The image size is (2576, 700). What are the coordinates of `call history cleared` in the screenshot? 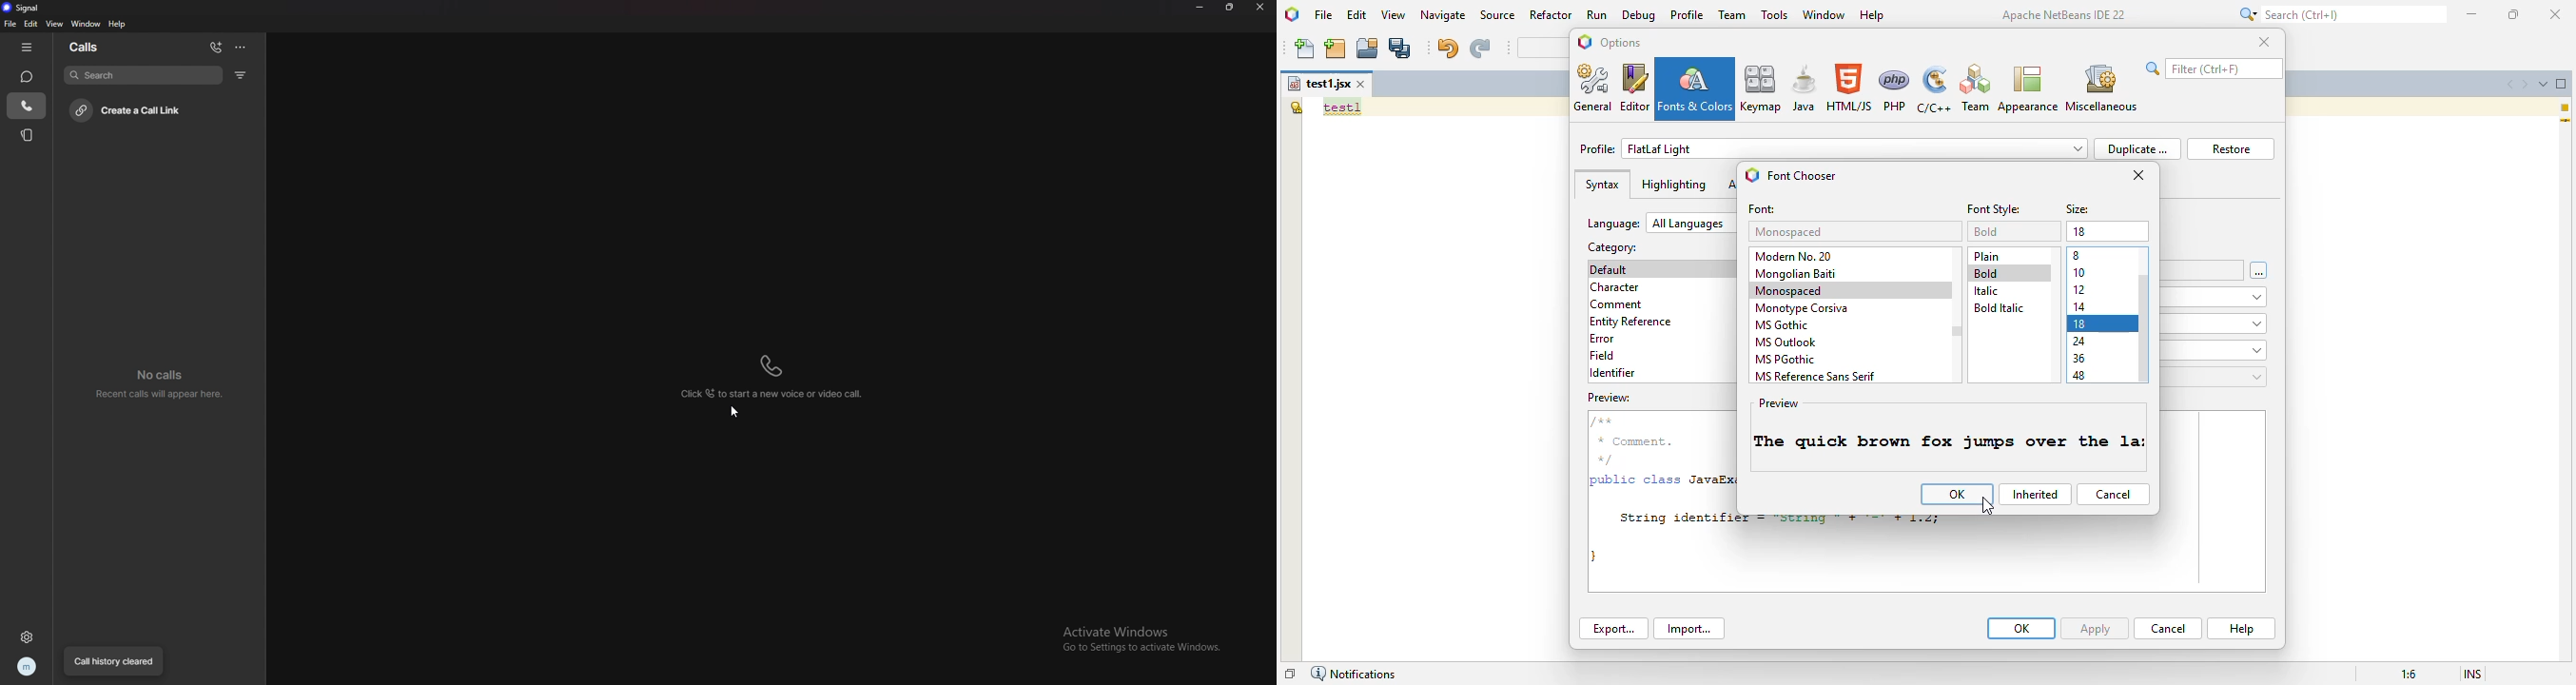 It's located at (114, 662).